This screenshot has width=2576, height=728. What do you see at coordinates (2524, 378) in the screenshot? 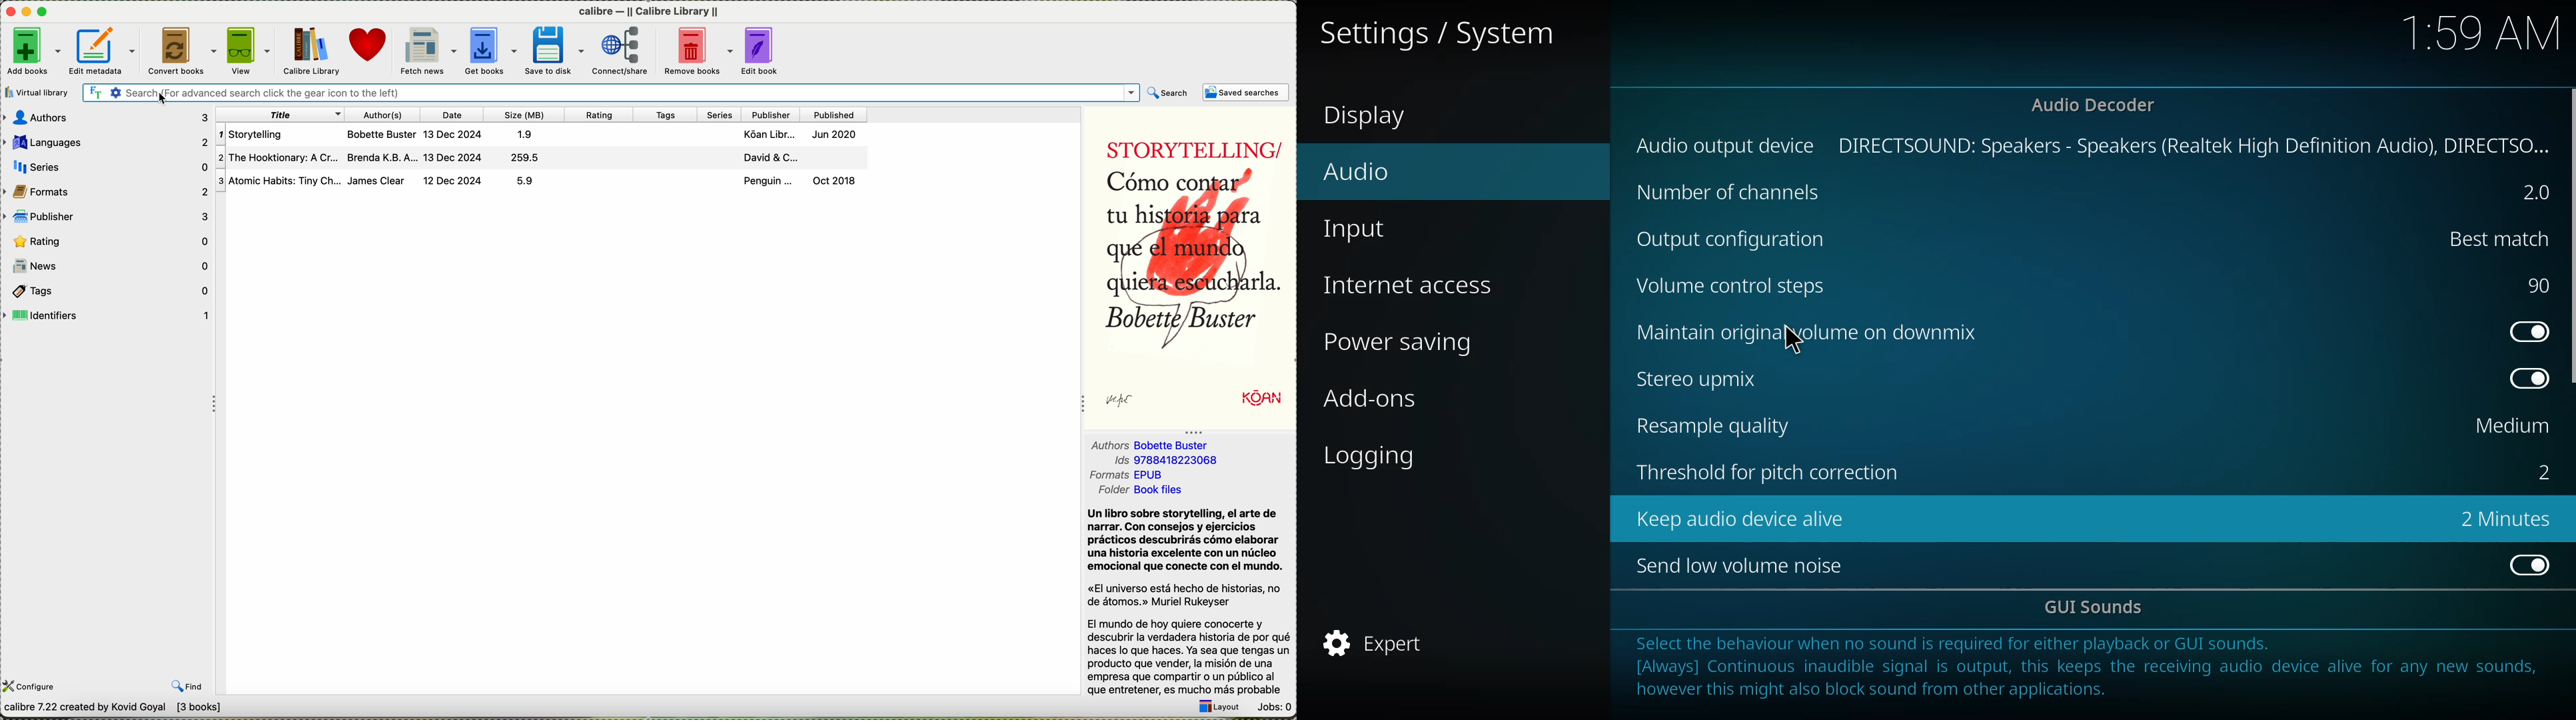
I see `enabled` at bounding box center [2524, 378].